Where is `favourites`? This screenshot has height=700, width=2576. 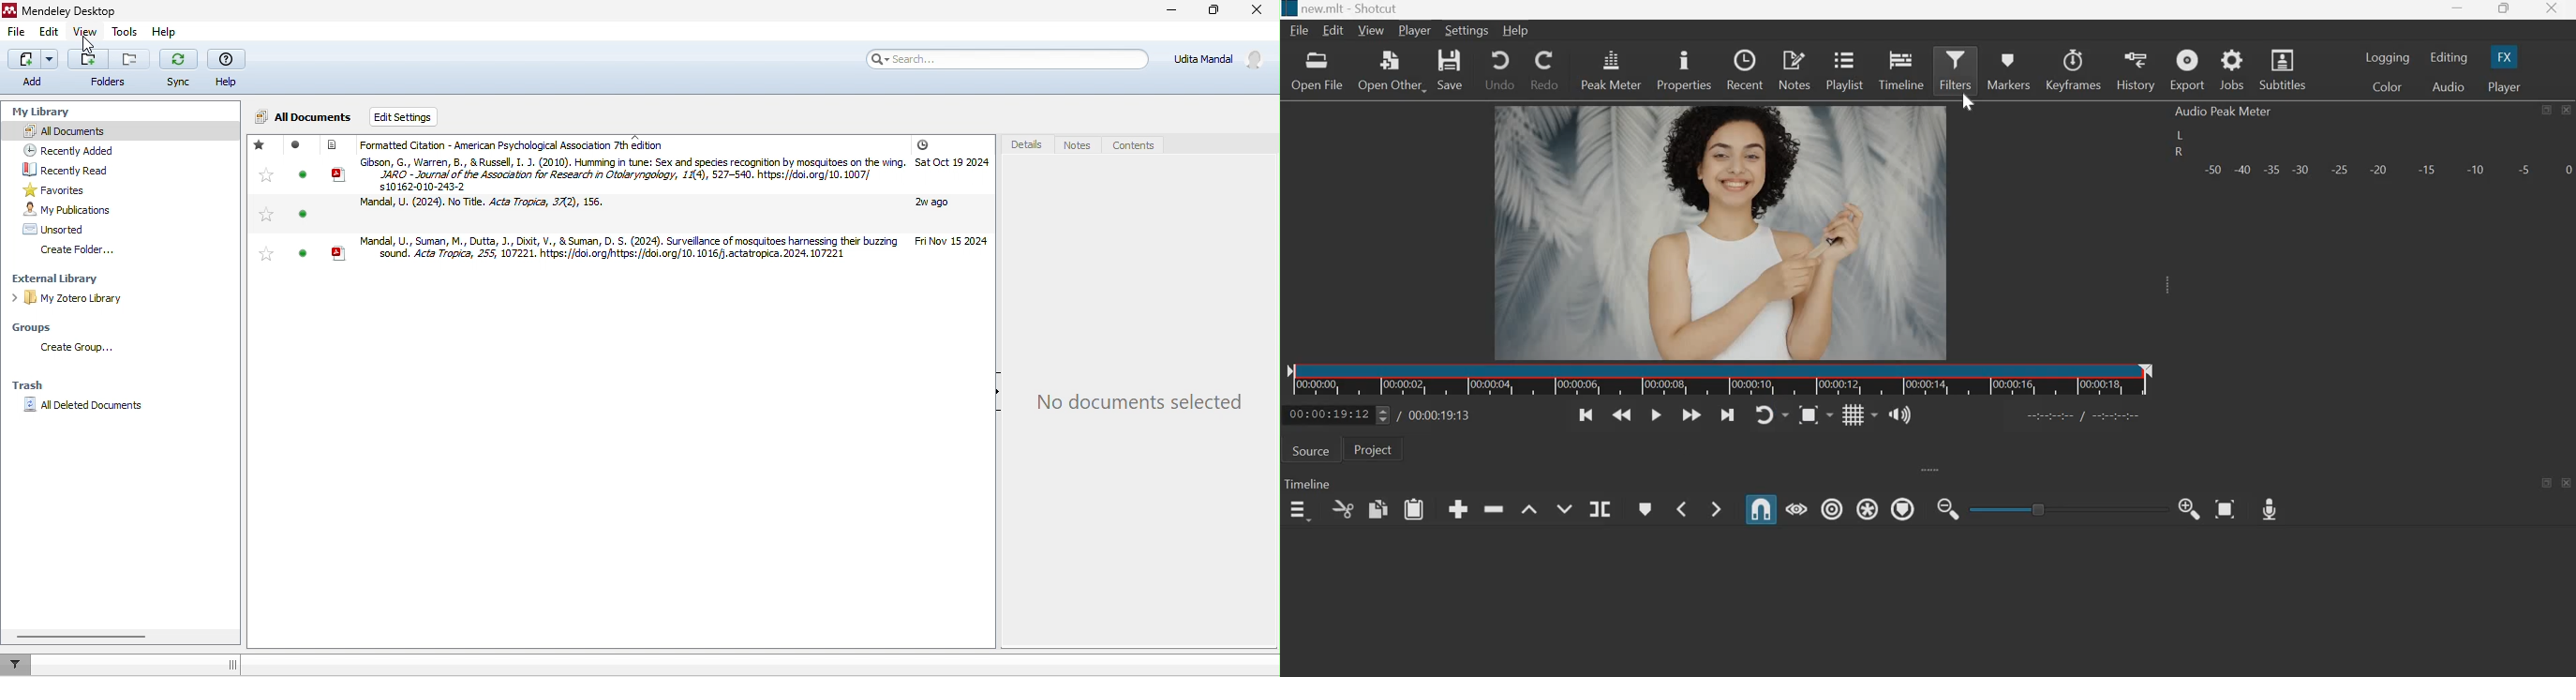 favourites is located at coordinates (263, 204).